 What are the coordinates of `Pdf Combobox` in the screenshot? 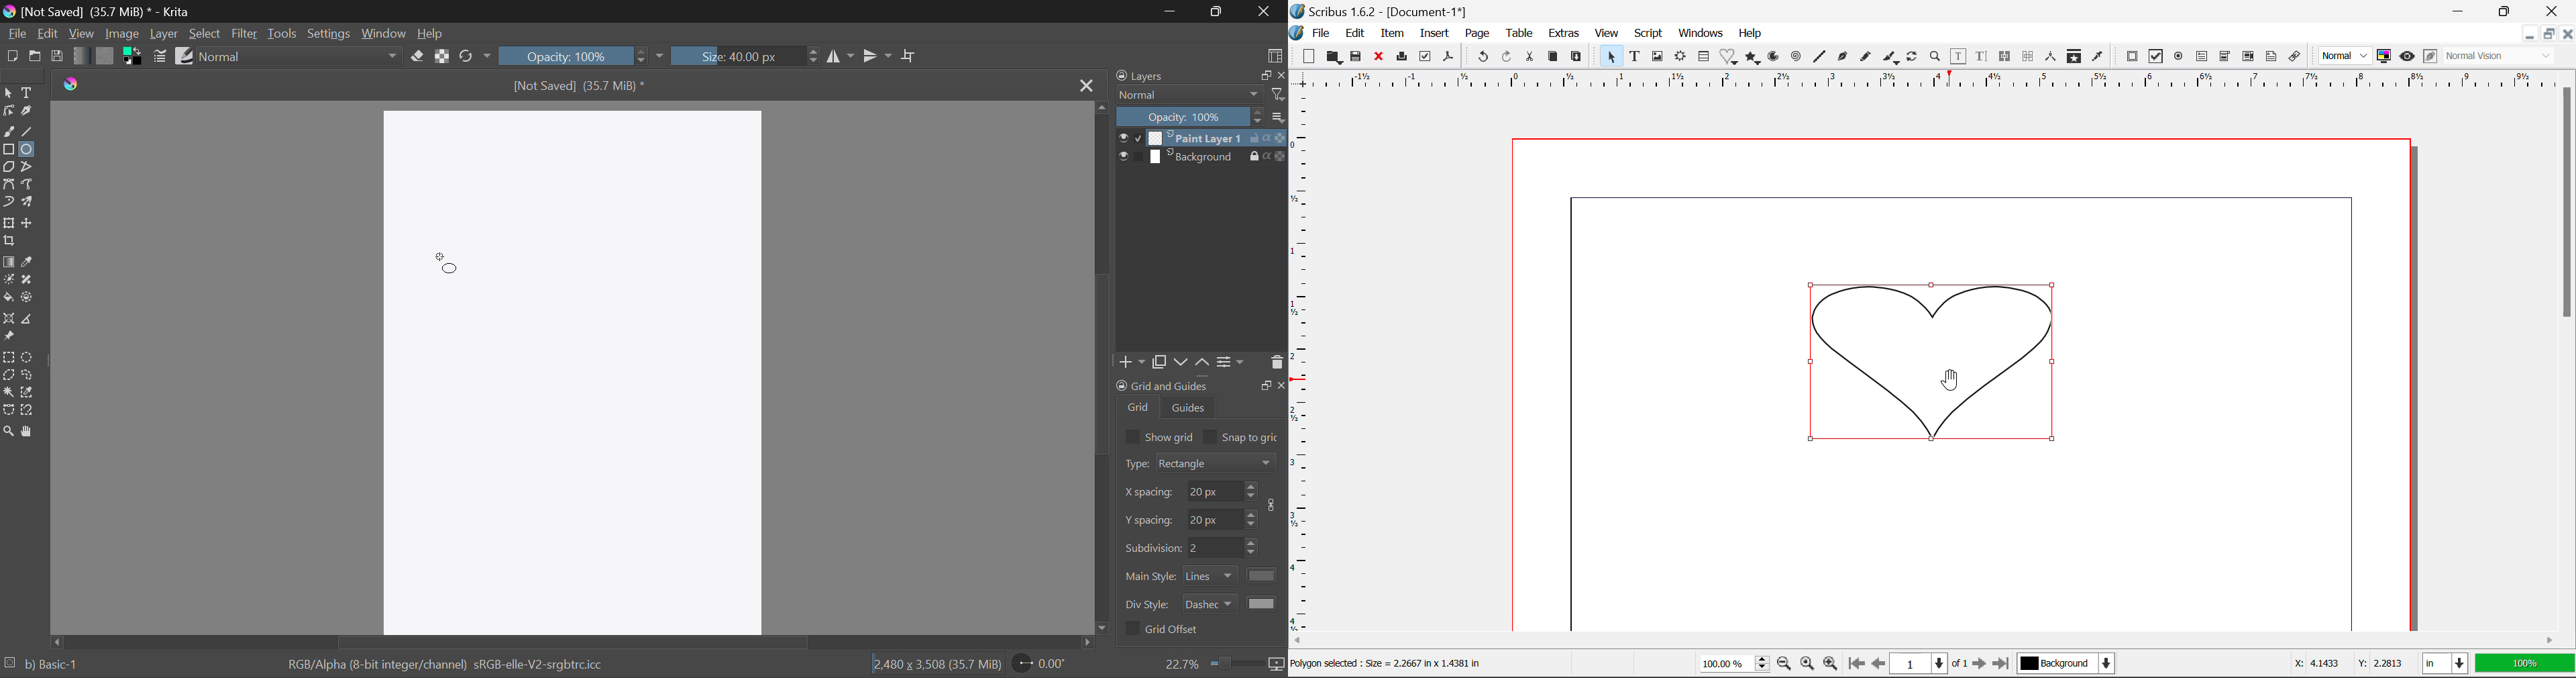 It's located at (2226, 58).